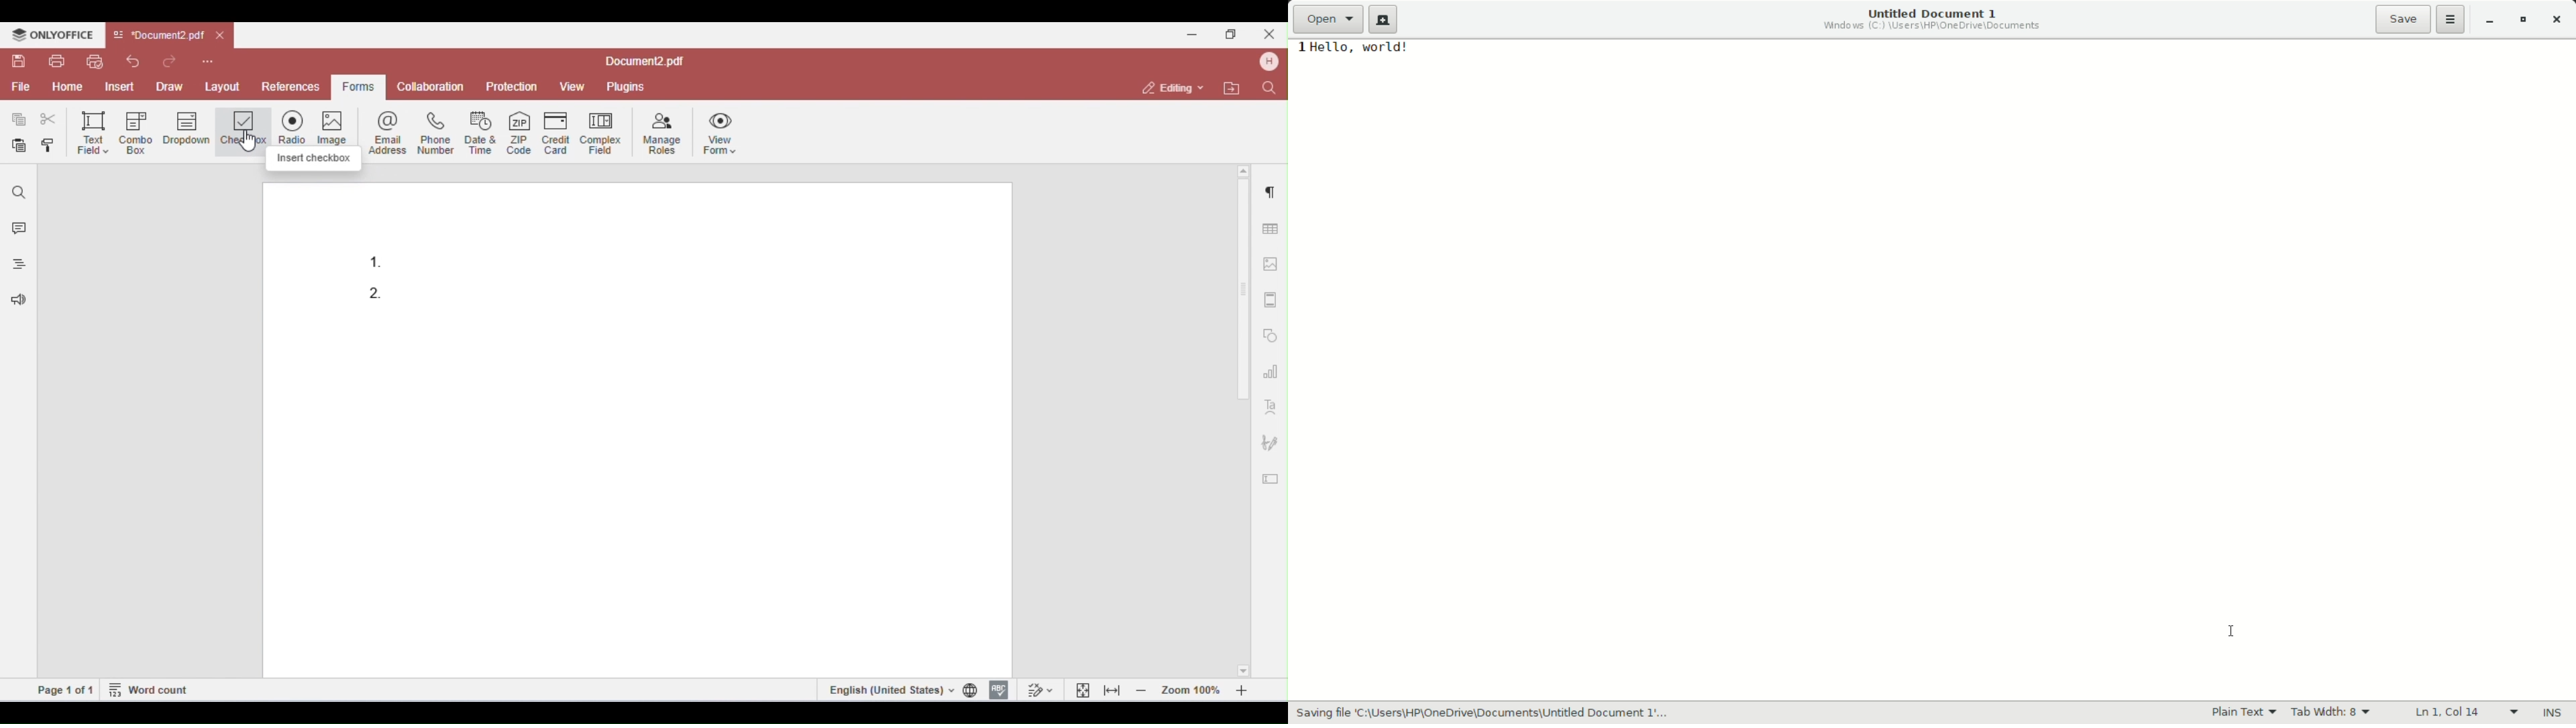 This screenshot has width=2576, height=728. I want to click on more options, so click(2451, 19).